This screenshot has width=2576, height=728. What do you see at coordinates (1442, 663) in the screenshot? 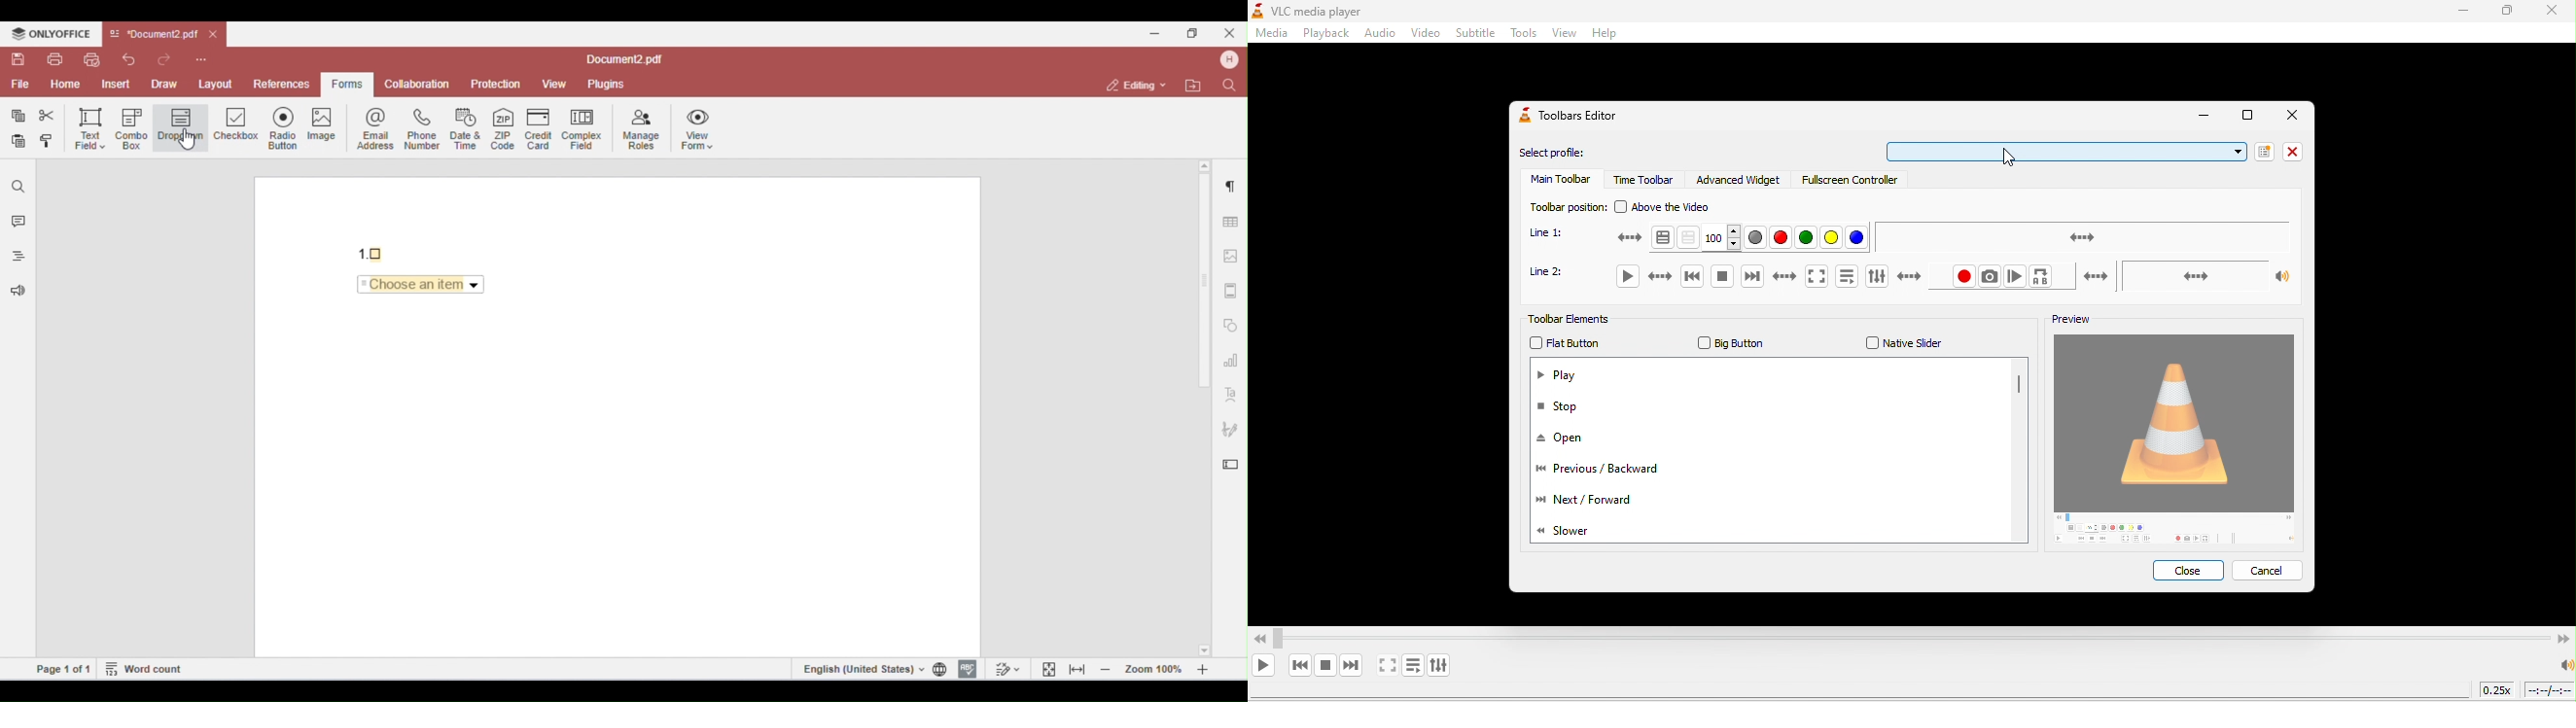
I see `show extended settings` at bounding box center [1442, 663].